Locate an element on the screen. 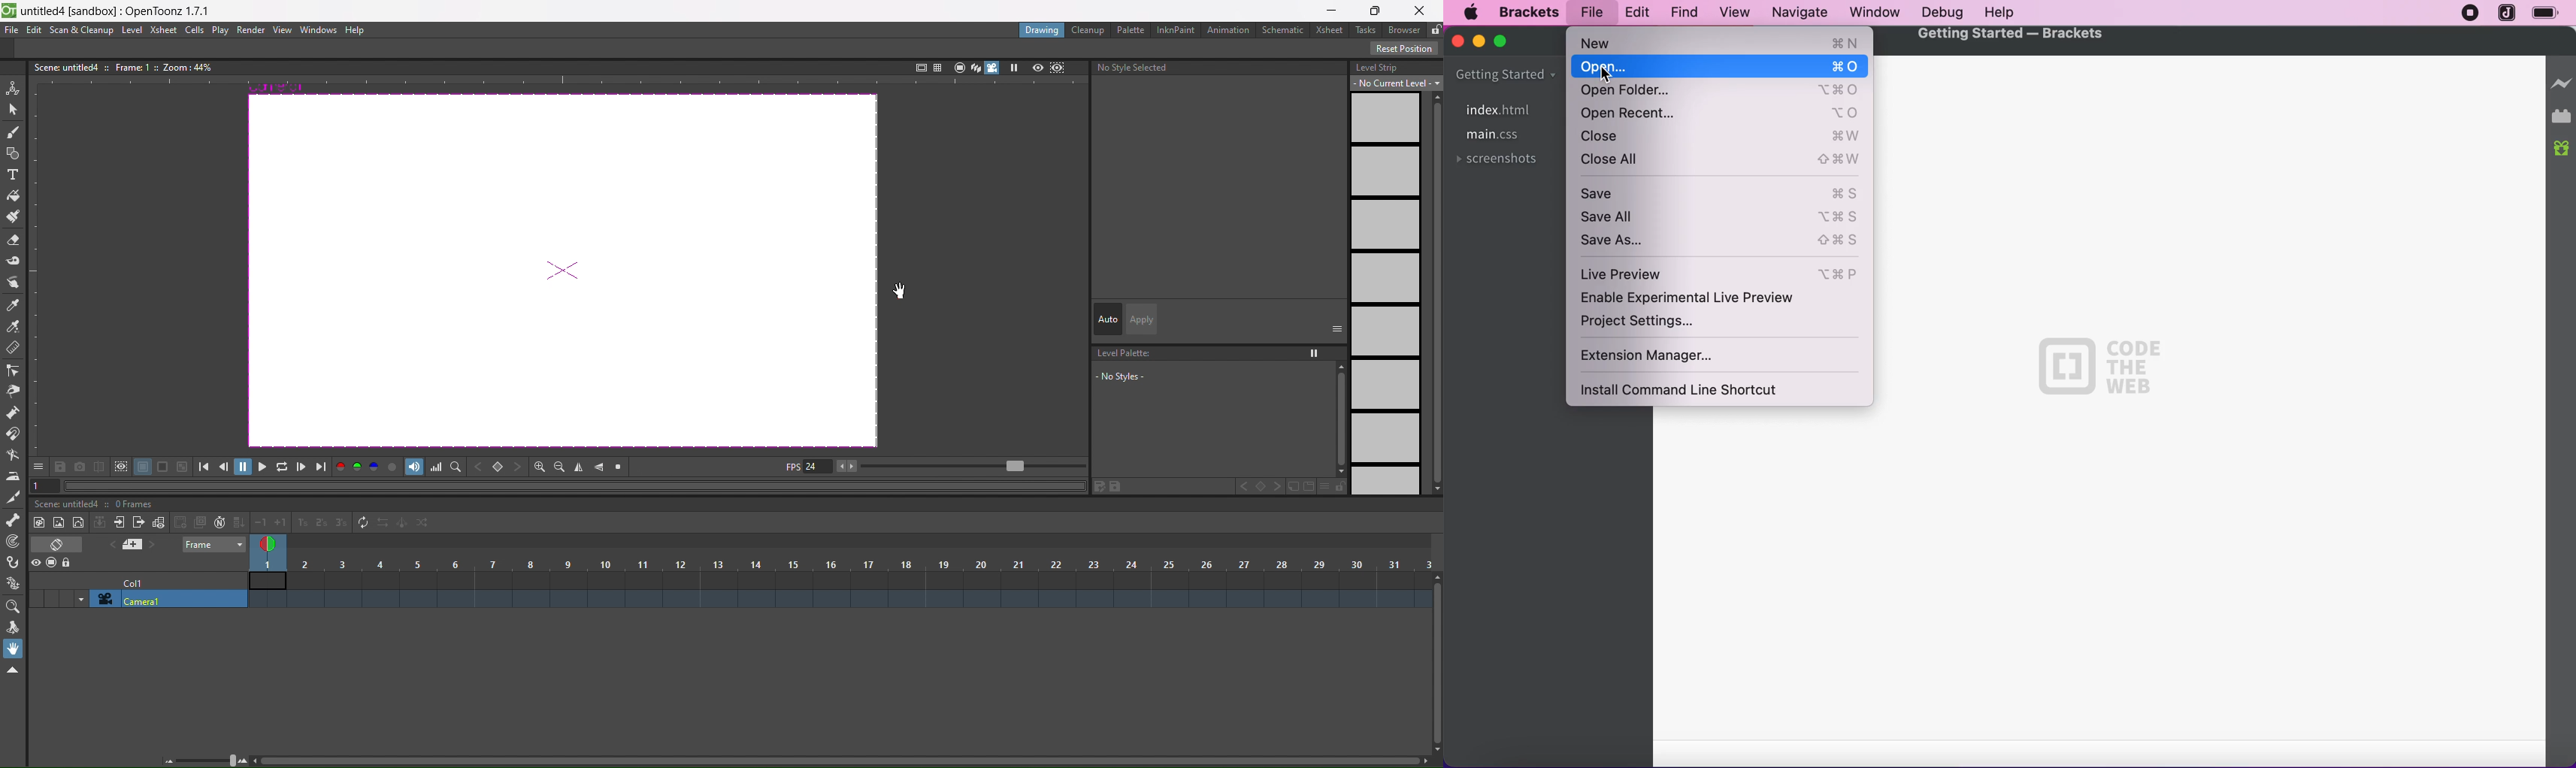  control point editor is located at coordinates (13, 370).